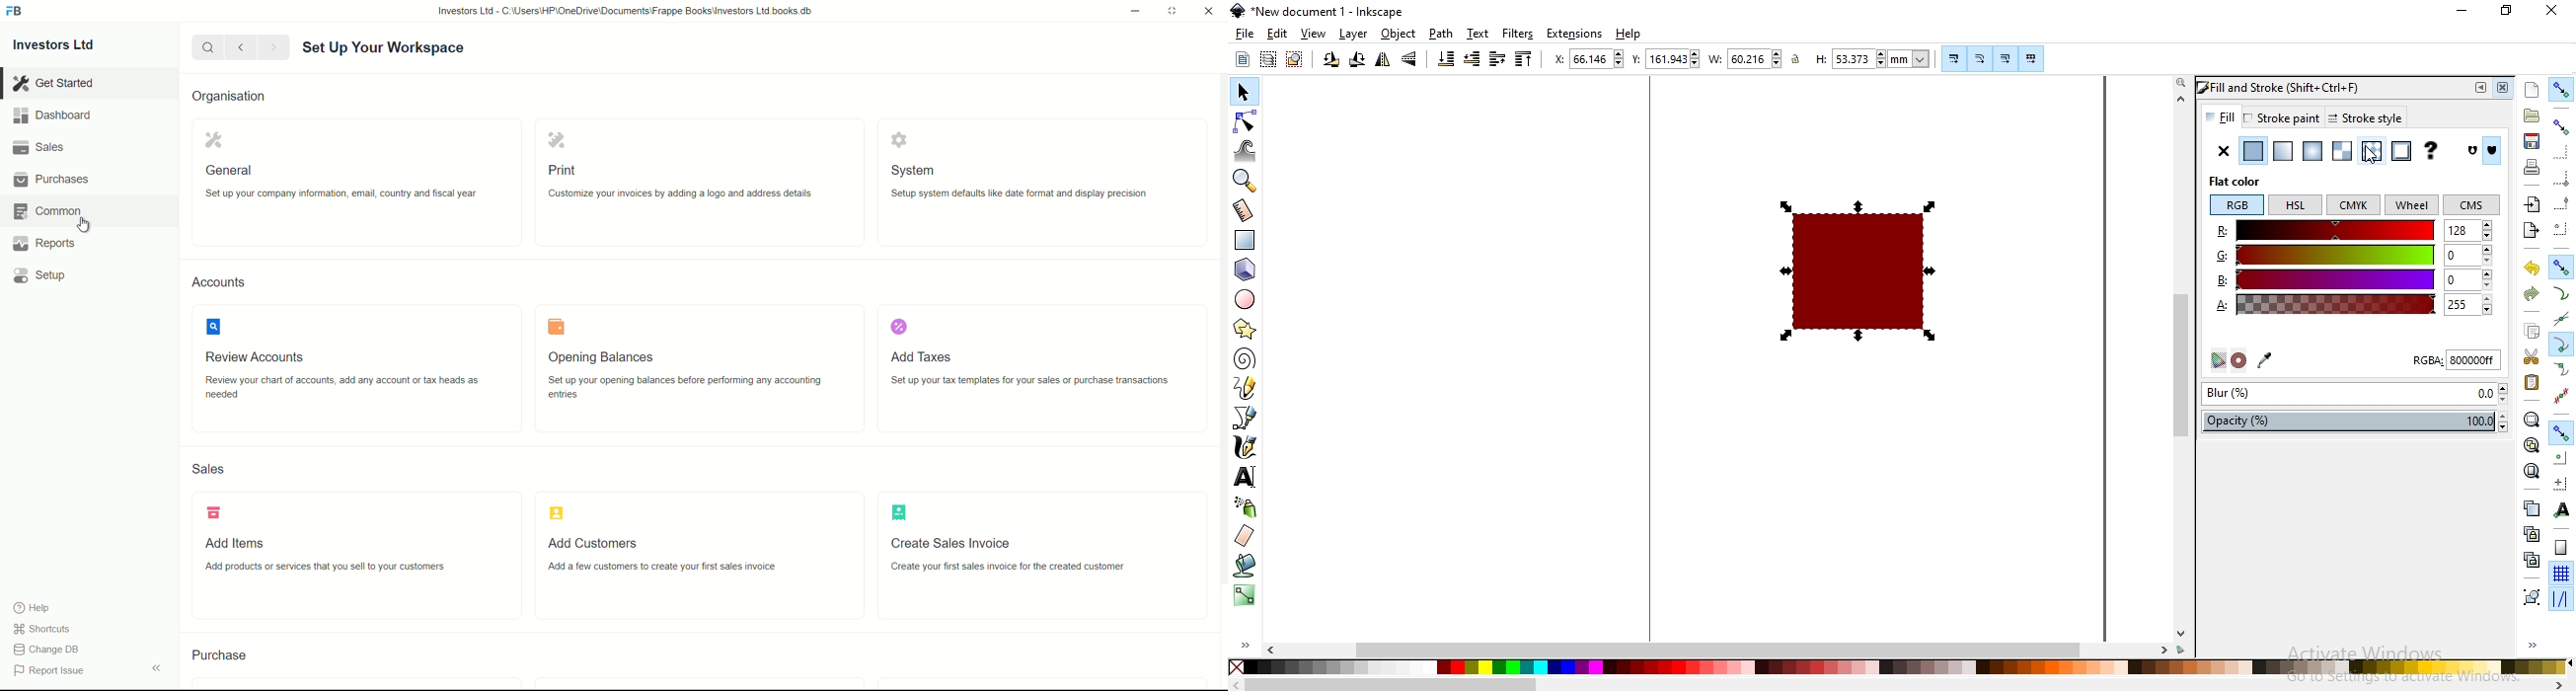 The height and width of the screenshot is (700, 2576). What do you see at coordinates (2562, 293) in the screenshot?
I see `snap to paths` at bounding box center [2562, 293].